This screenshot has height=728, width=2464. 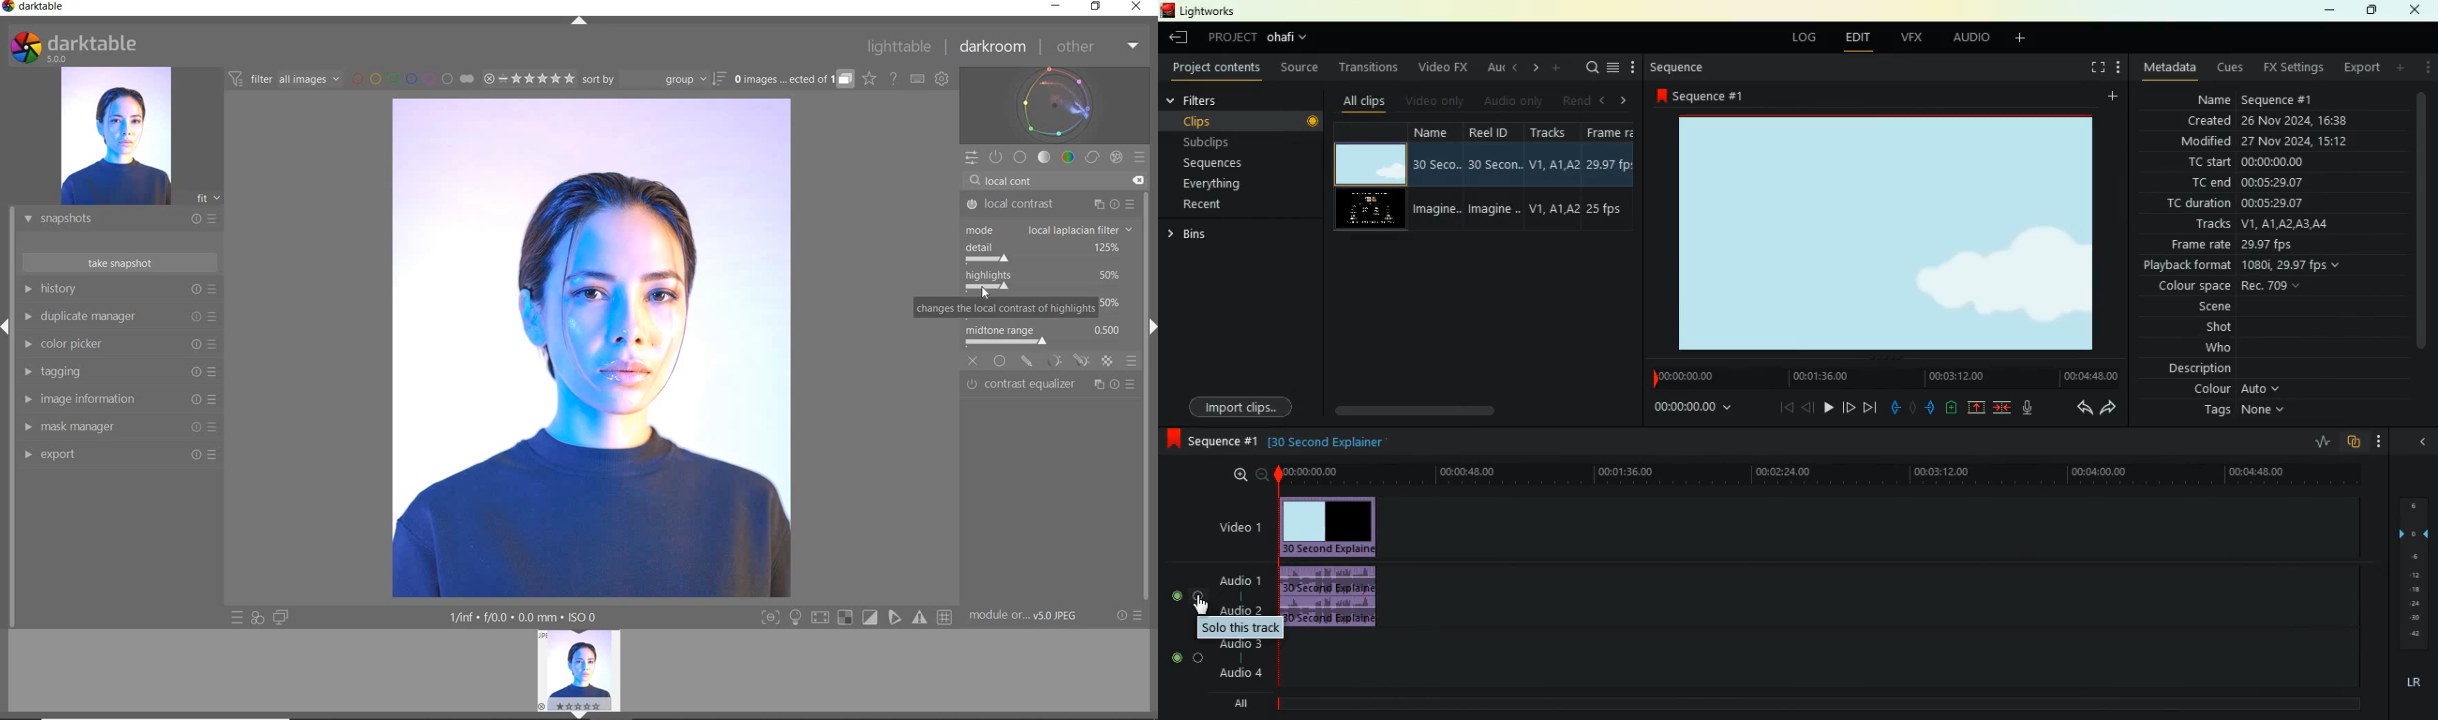 What do you see at coordinates (36, 9) in the screenshot?
I see `SYSTEM NAME` at bounding box center [36, 9].